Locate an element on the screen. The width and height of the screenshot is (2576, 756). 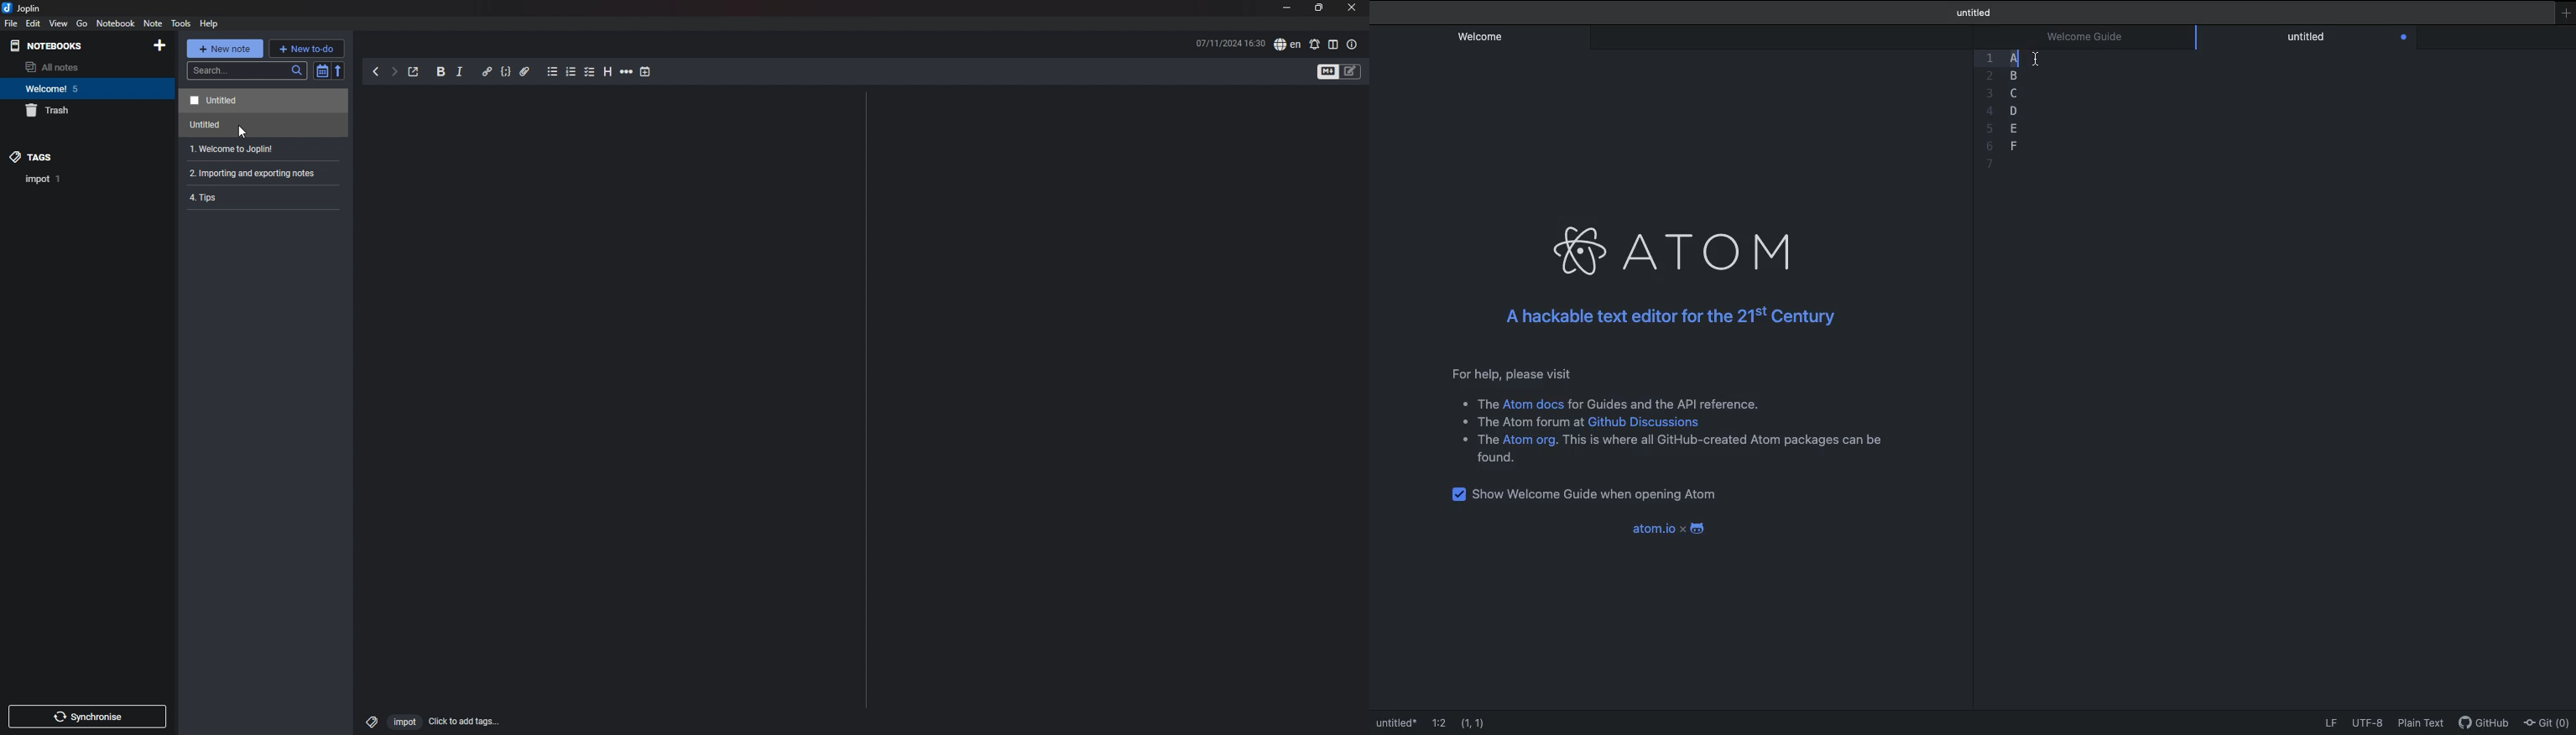
notebook is located at coordinates (116, 24).